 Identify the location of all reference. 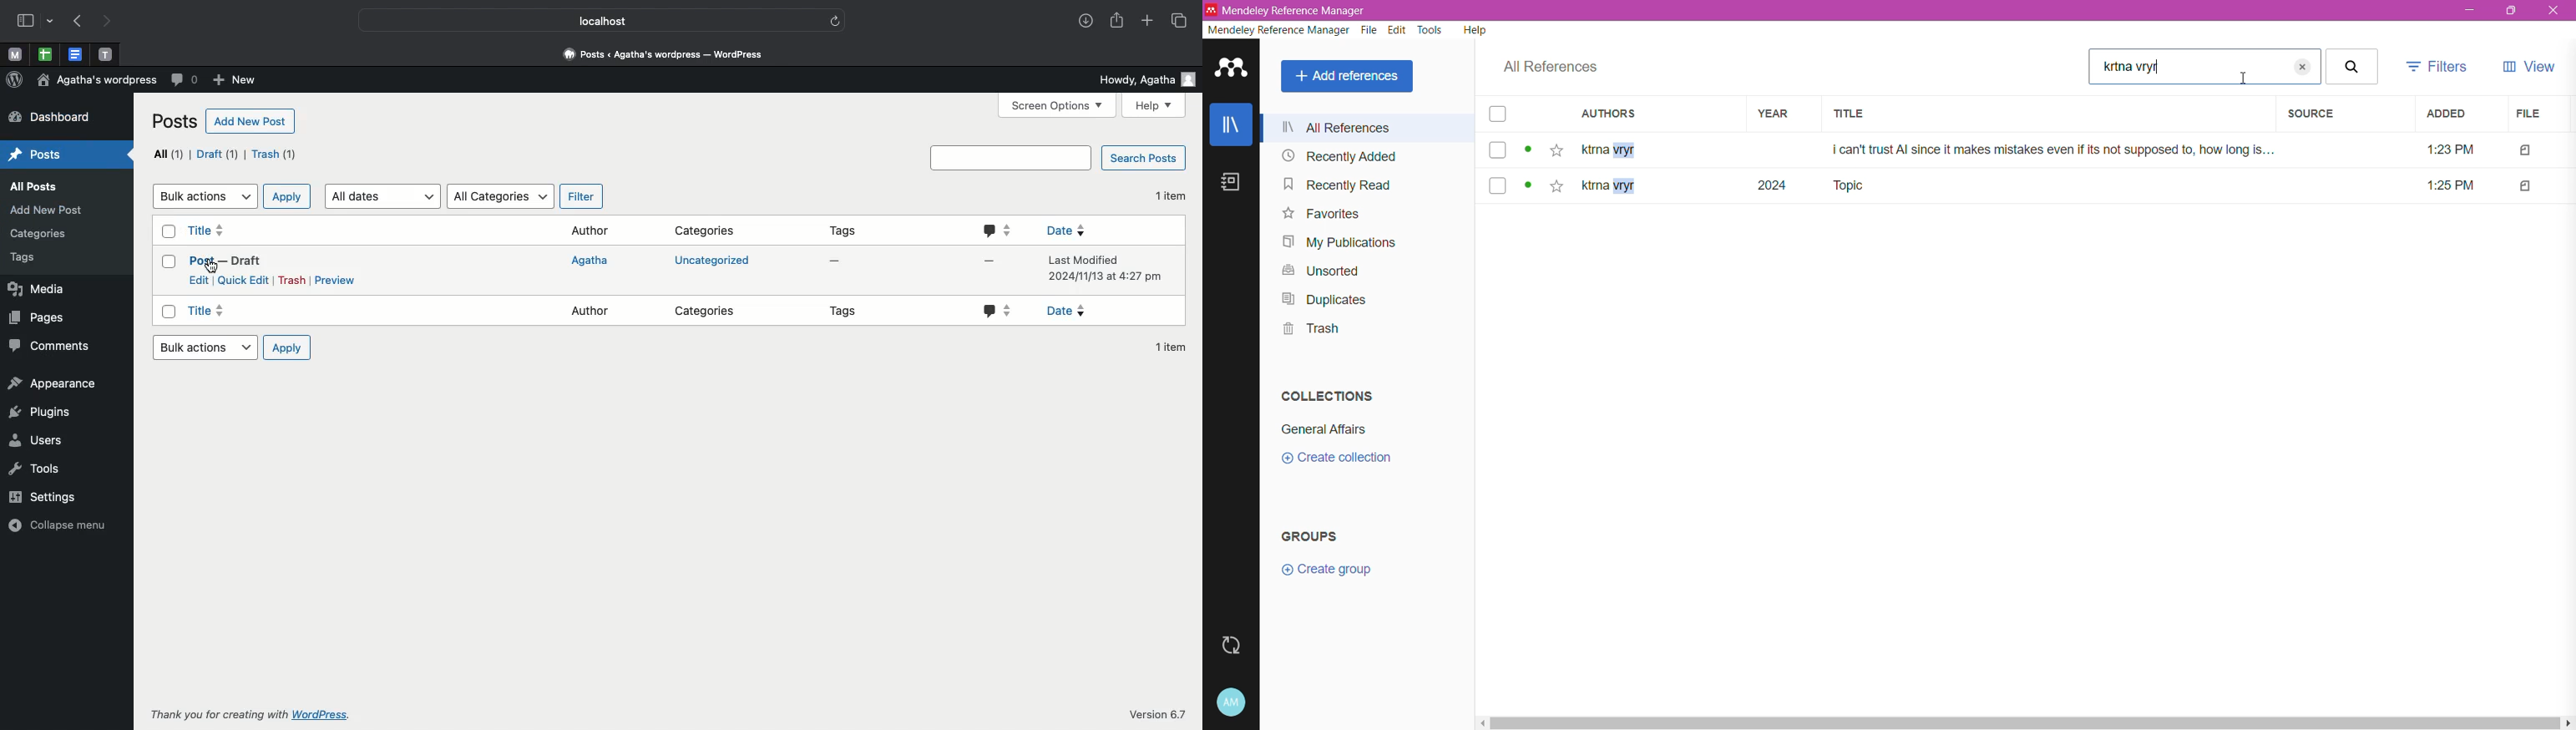
(1361, 127).